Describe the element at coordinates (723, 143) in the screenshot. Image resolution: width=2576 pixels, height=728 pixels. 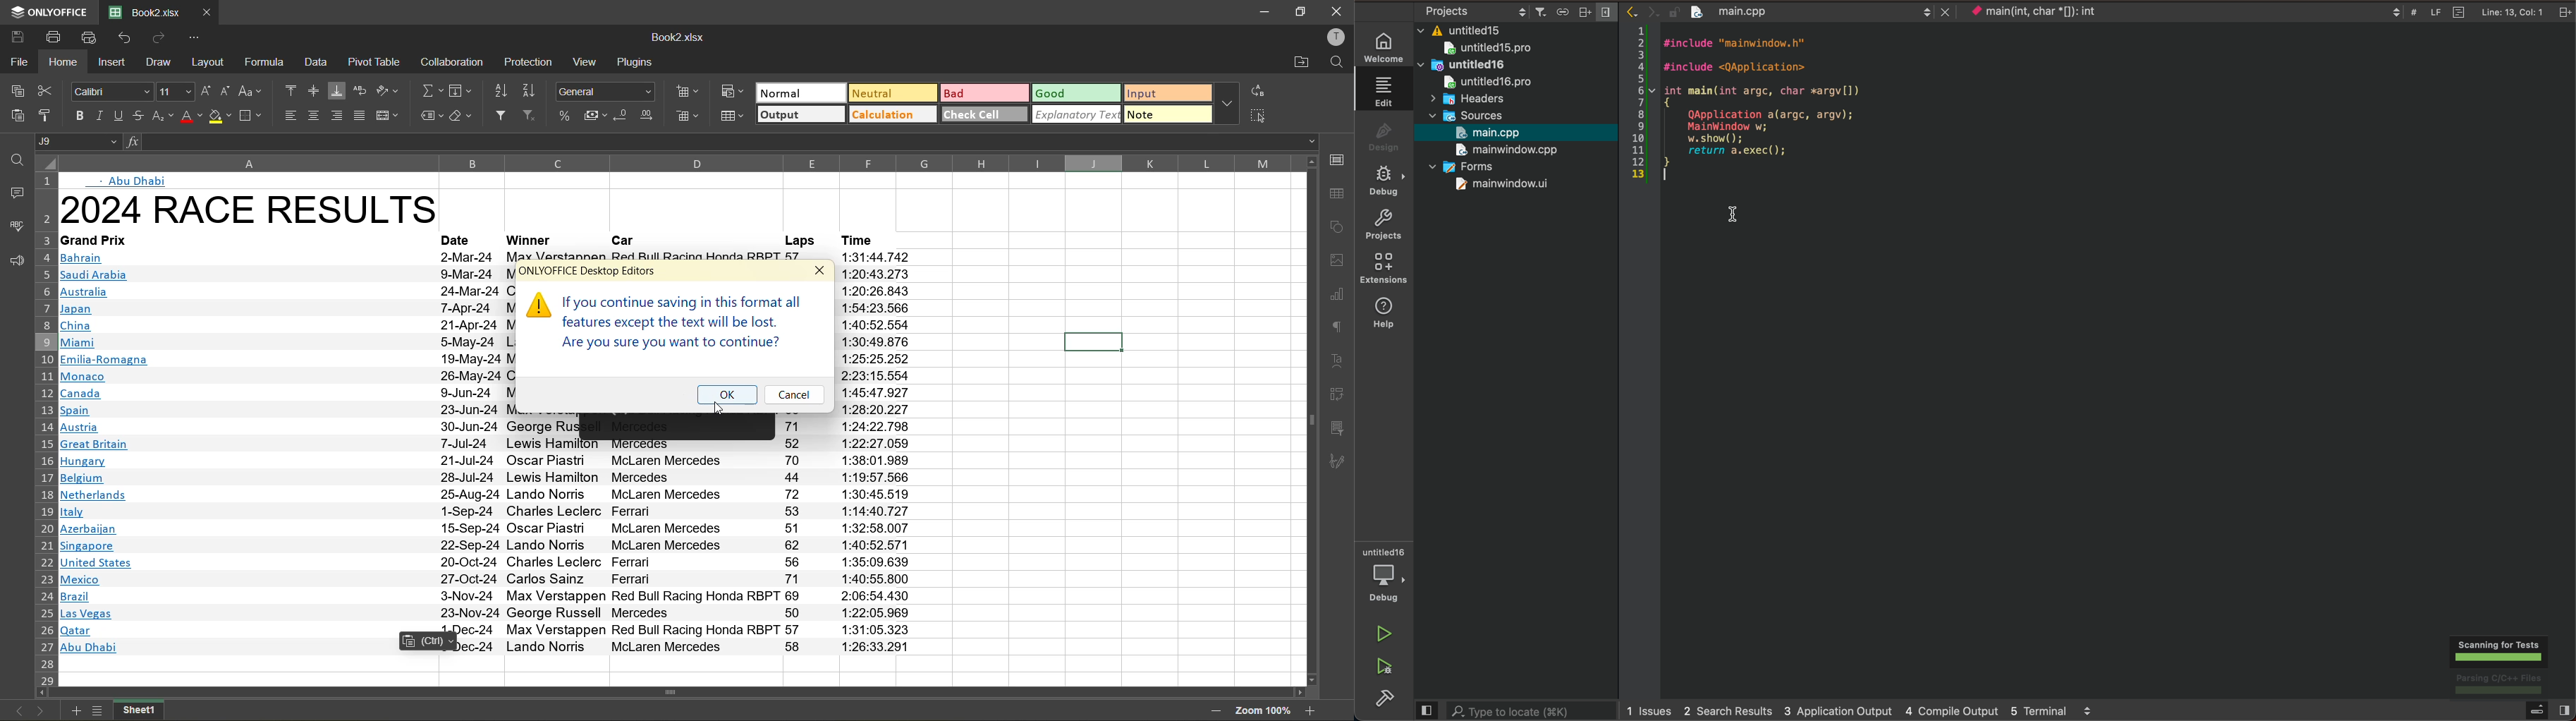
I see `formula bar` at that location.